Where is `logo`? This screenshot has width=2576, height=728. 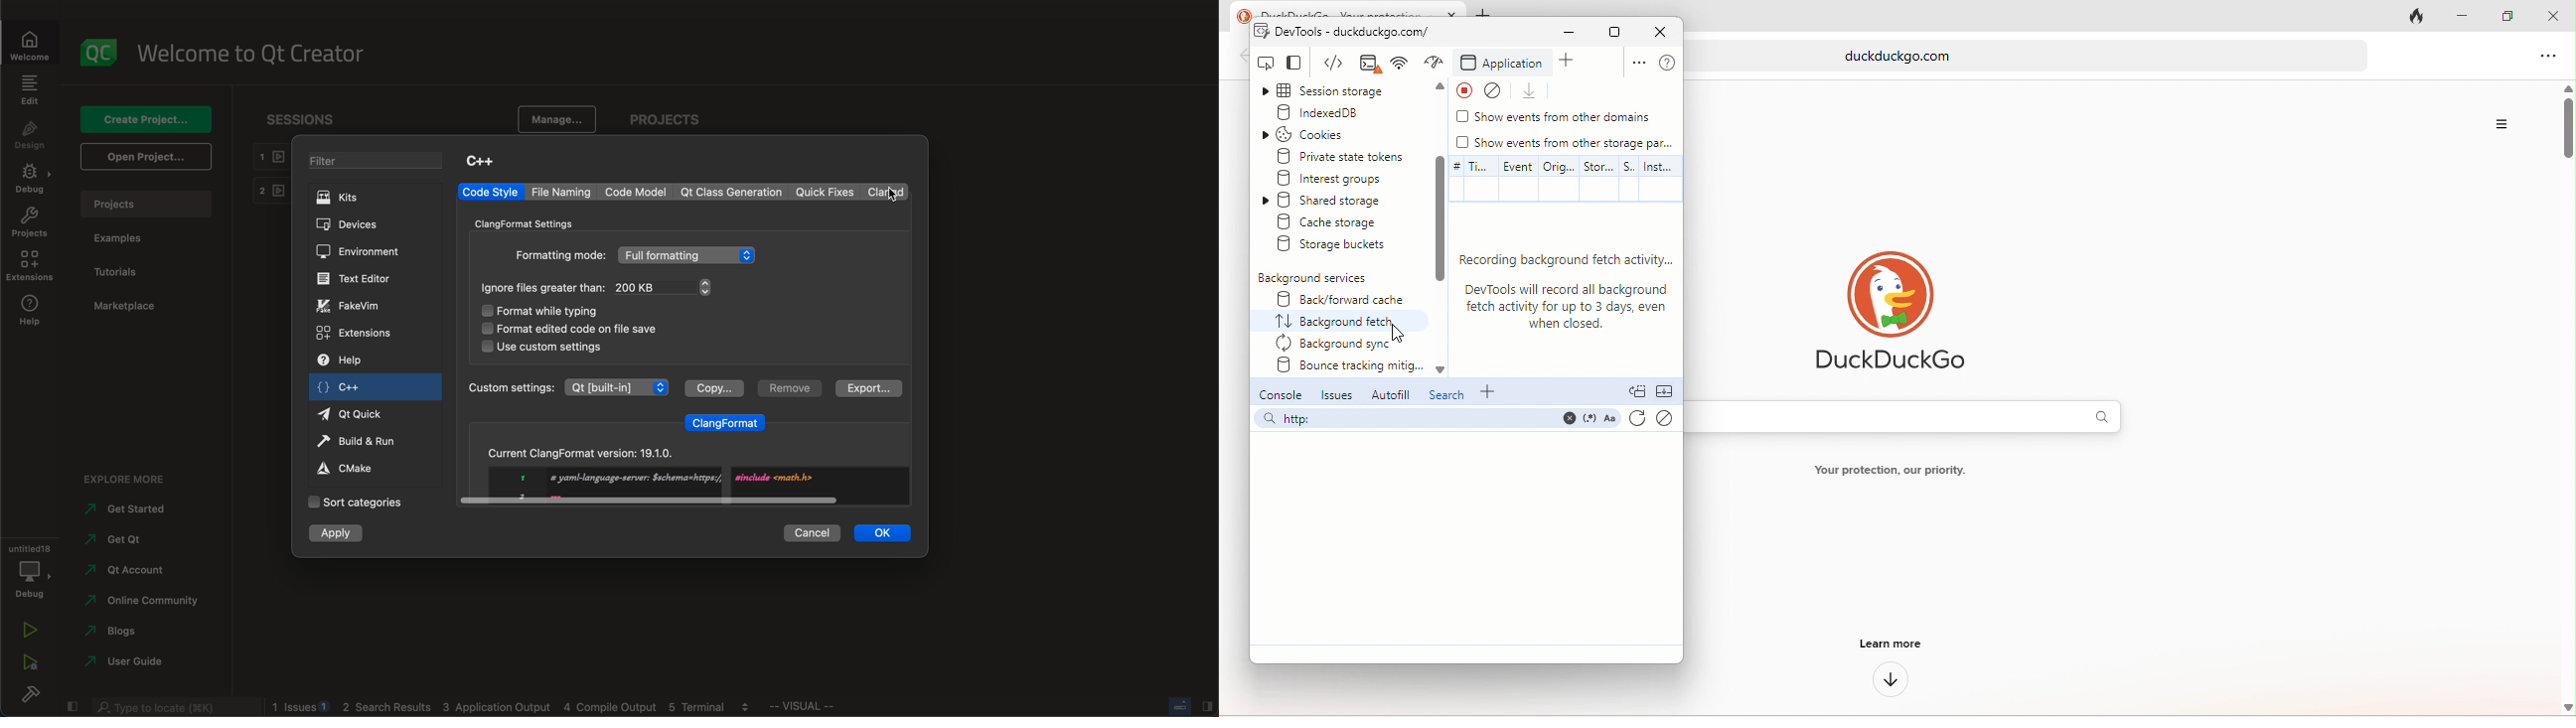
logo is located at coordinates (96, 49).